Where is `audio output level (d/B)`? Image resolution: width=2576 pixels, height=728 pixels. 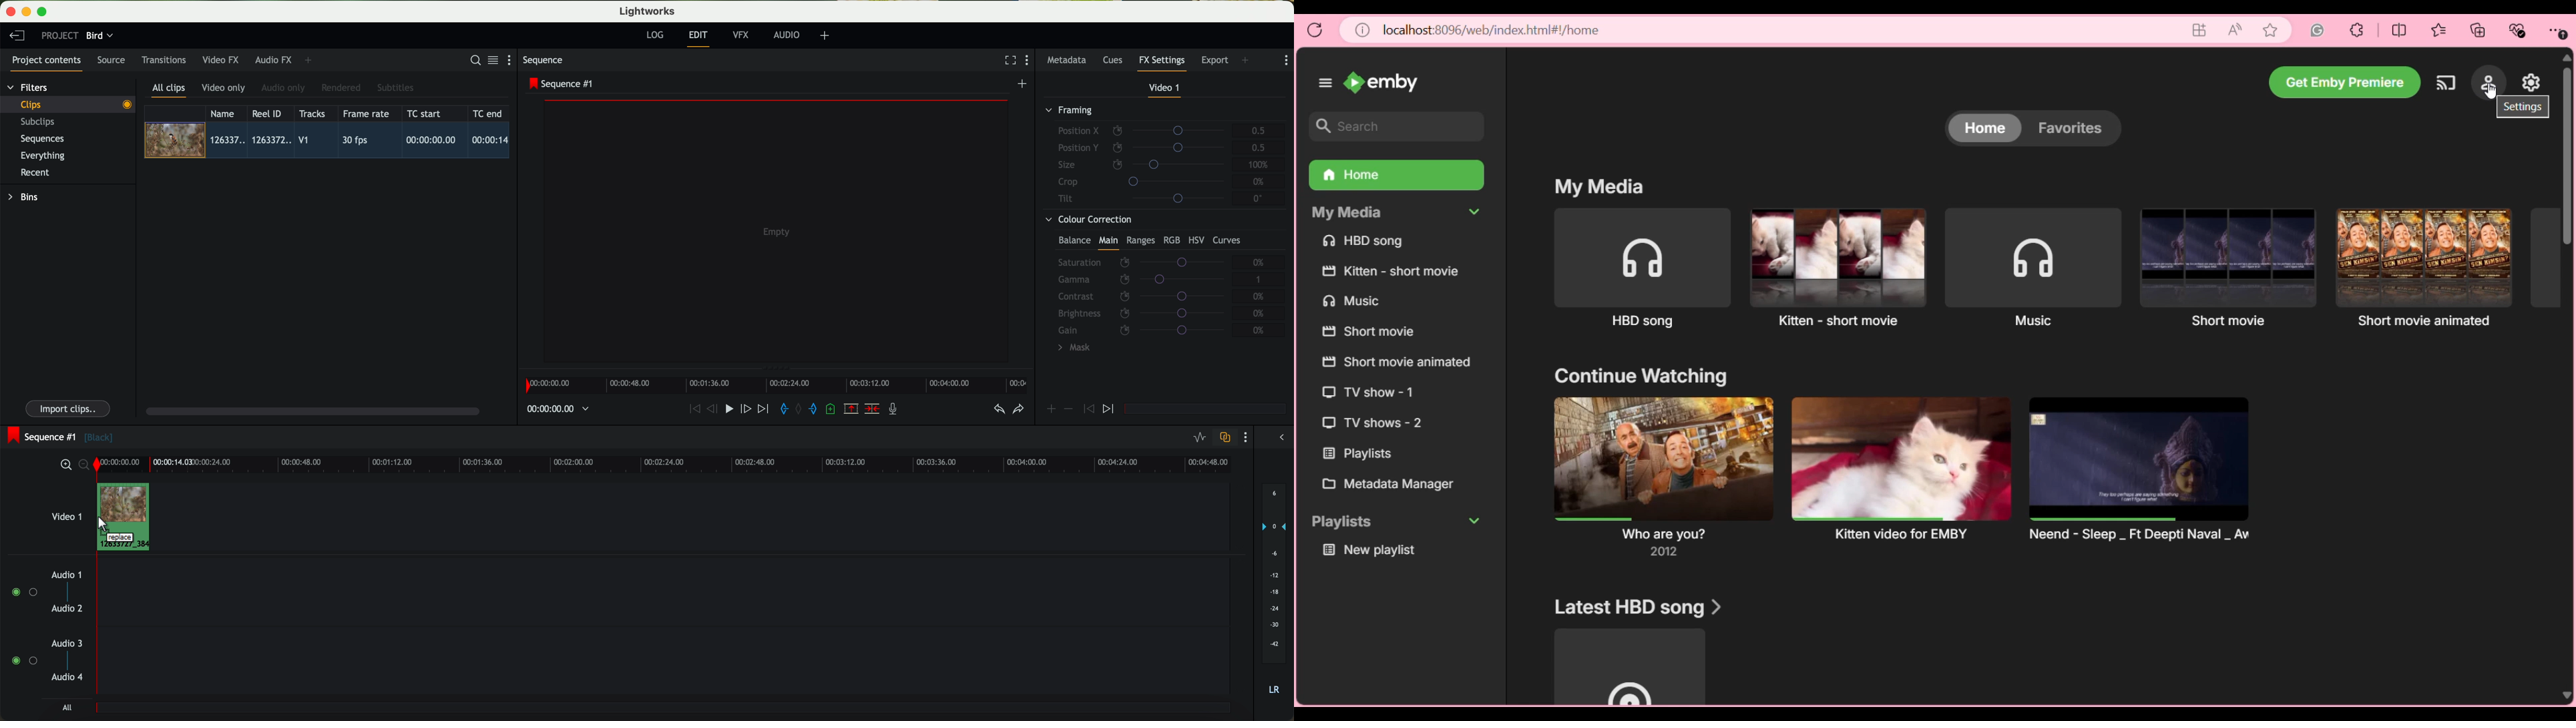
audio output level (d/B) is located at coordinates (1275, 592).